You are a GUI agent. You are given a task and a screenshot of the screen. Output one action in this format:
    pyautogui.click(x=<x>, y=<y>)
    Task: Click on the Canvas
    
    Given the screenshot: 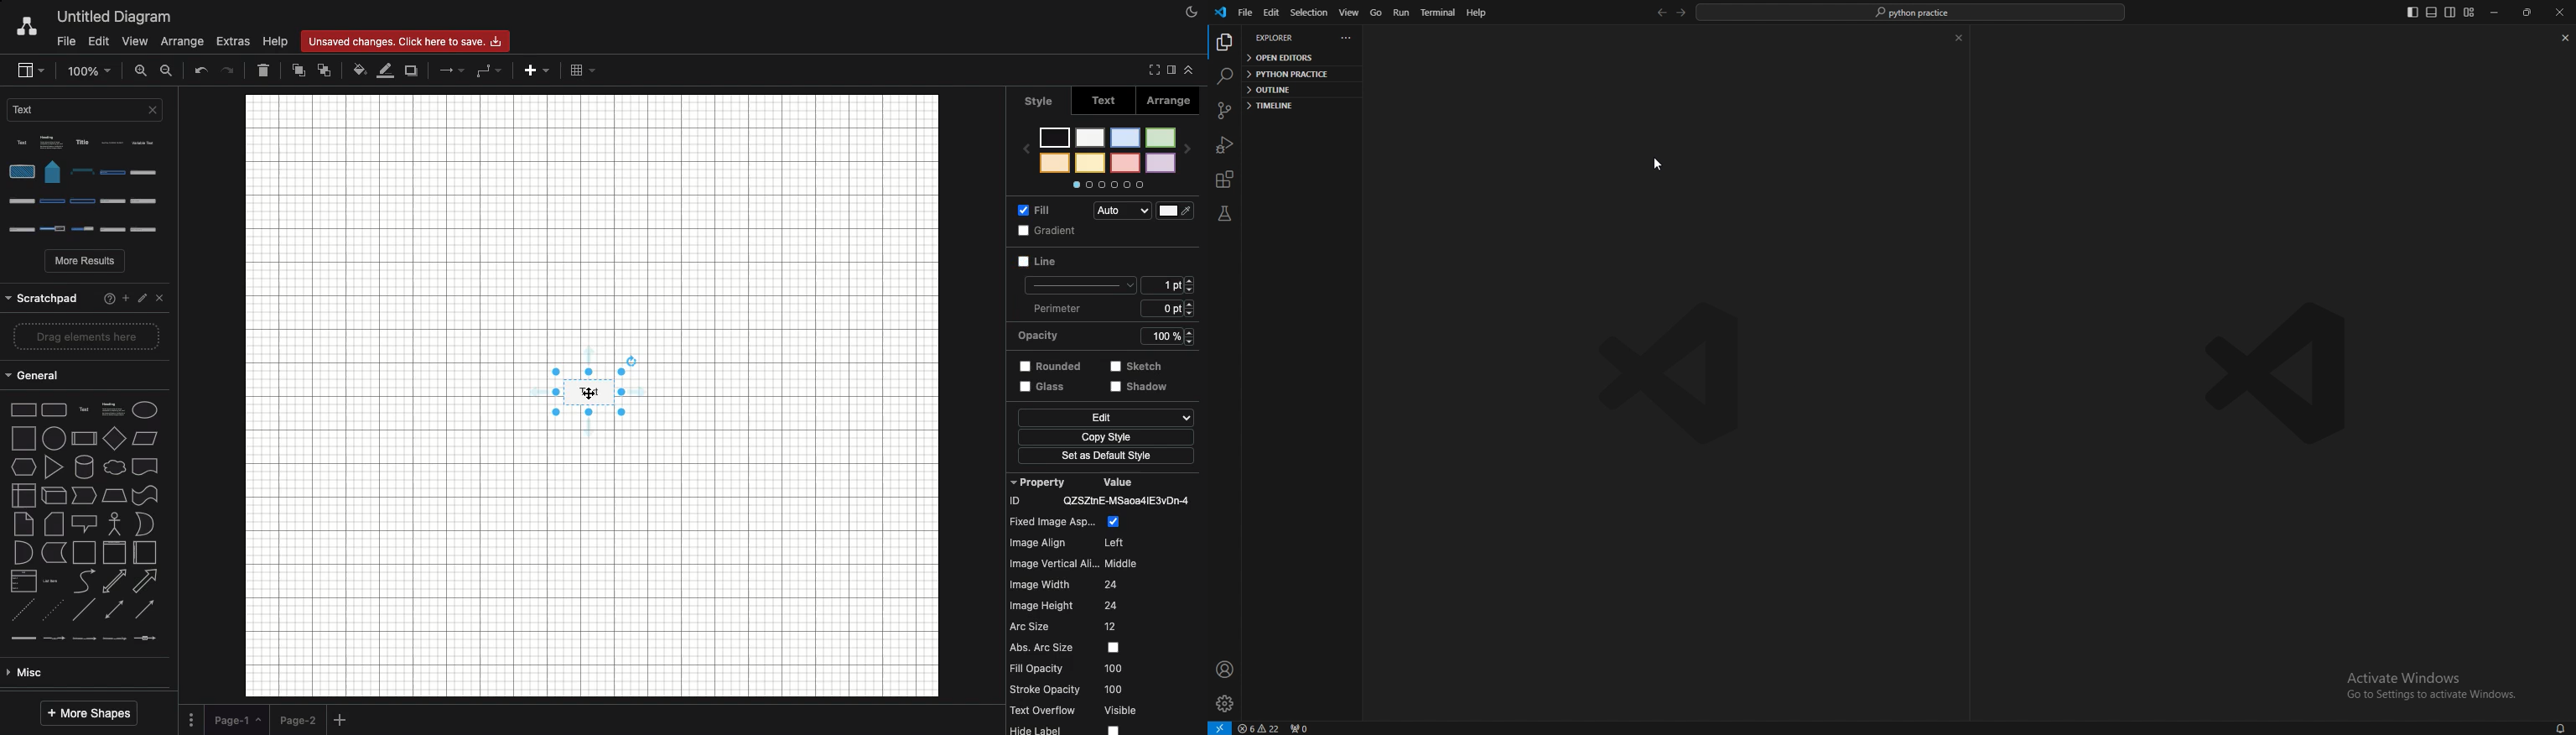 What is the action you would take?
    pyautogui.click(x=592, y=396)
    